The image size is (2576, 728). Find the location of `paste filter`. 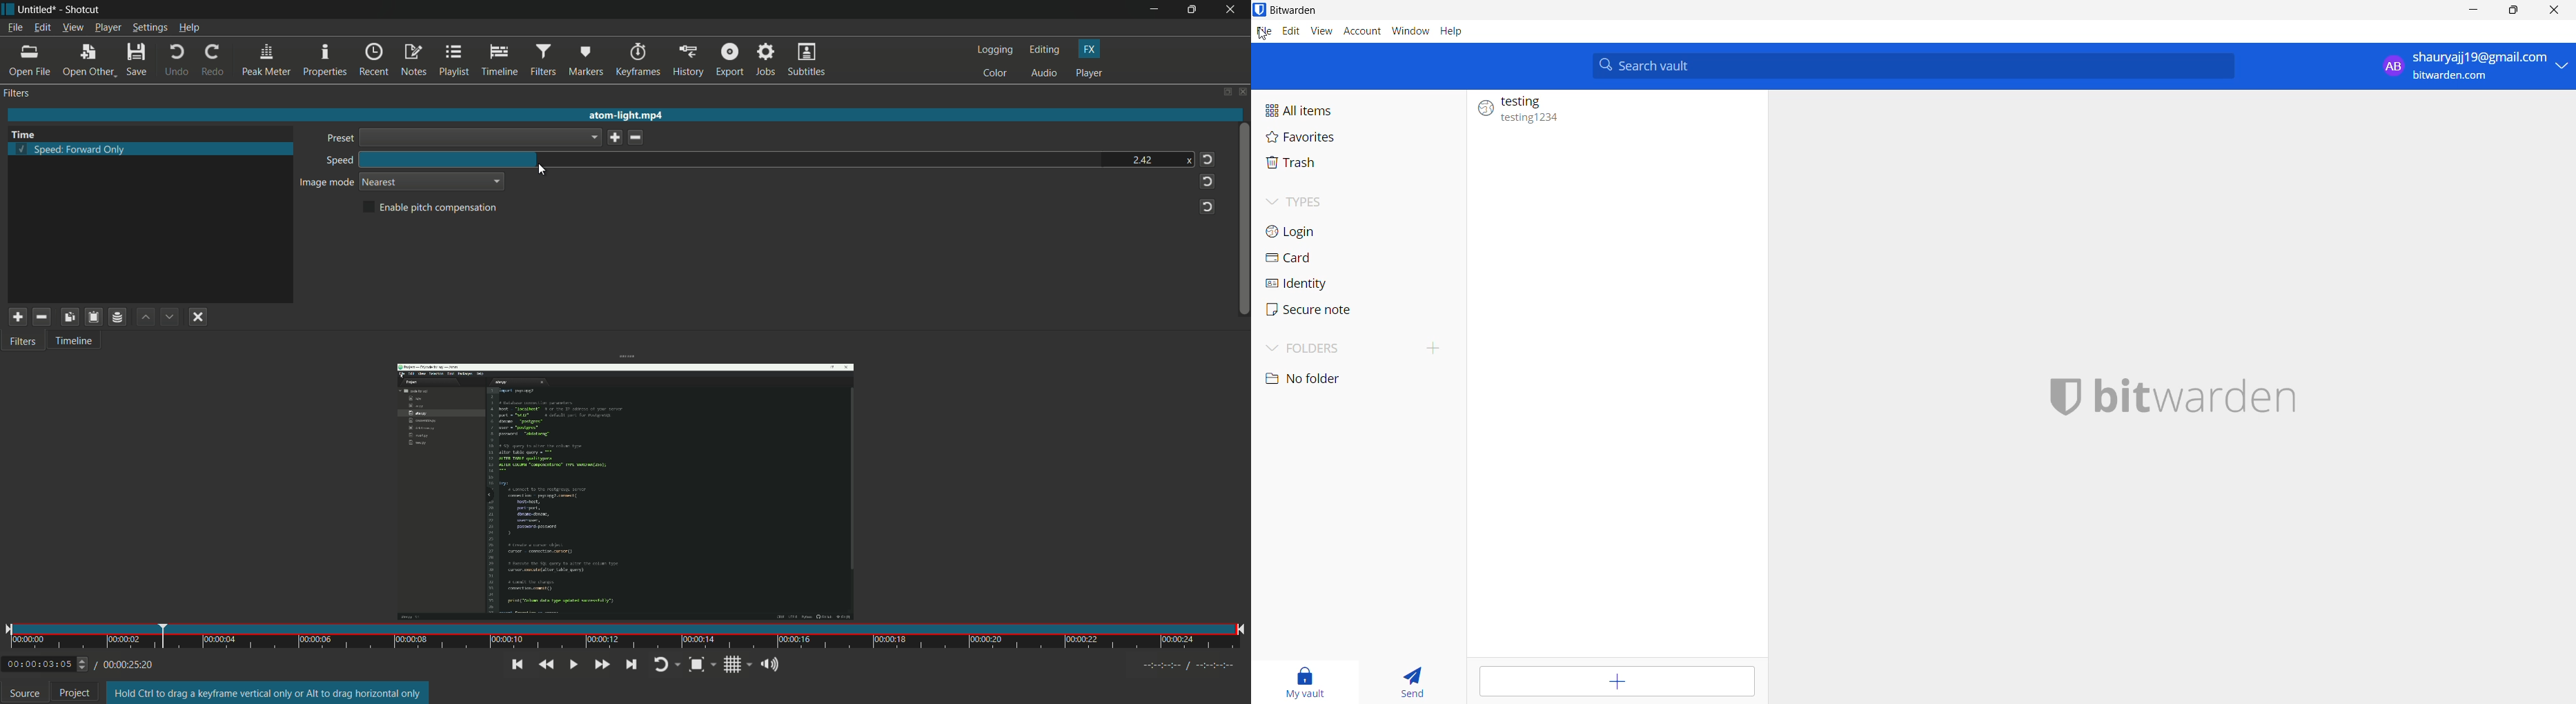

paste filter is located at coordinates (93, 316).